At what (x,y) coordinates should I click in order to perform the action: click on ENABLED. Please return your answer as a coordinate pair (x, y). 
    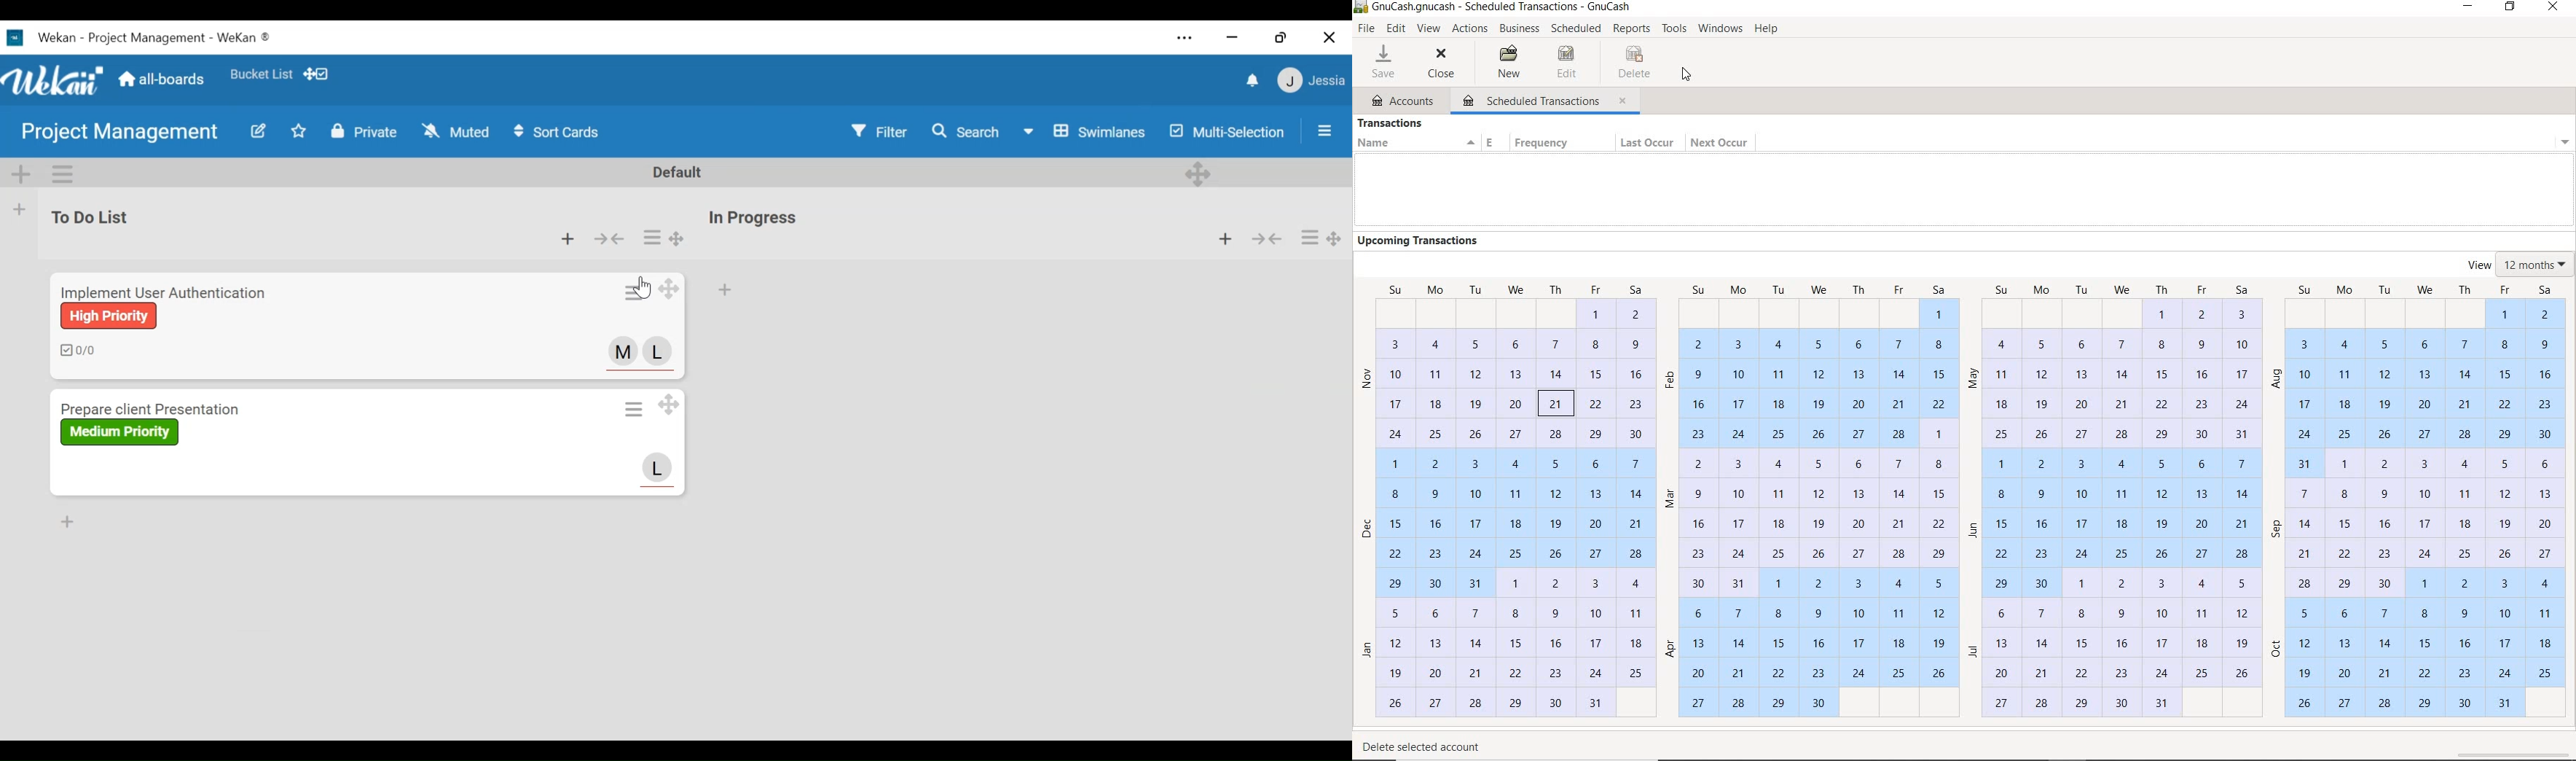
    Looking at the image, I should click on (1492, 145).